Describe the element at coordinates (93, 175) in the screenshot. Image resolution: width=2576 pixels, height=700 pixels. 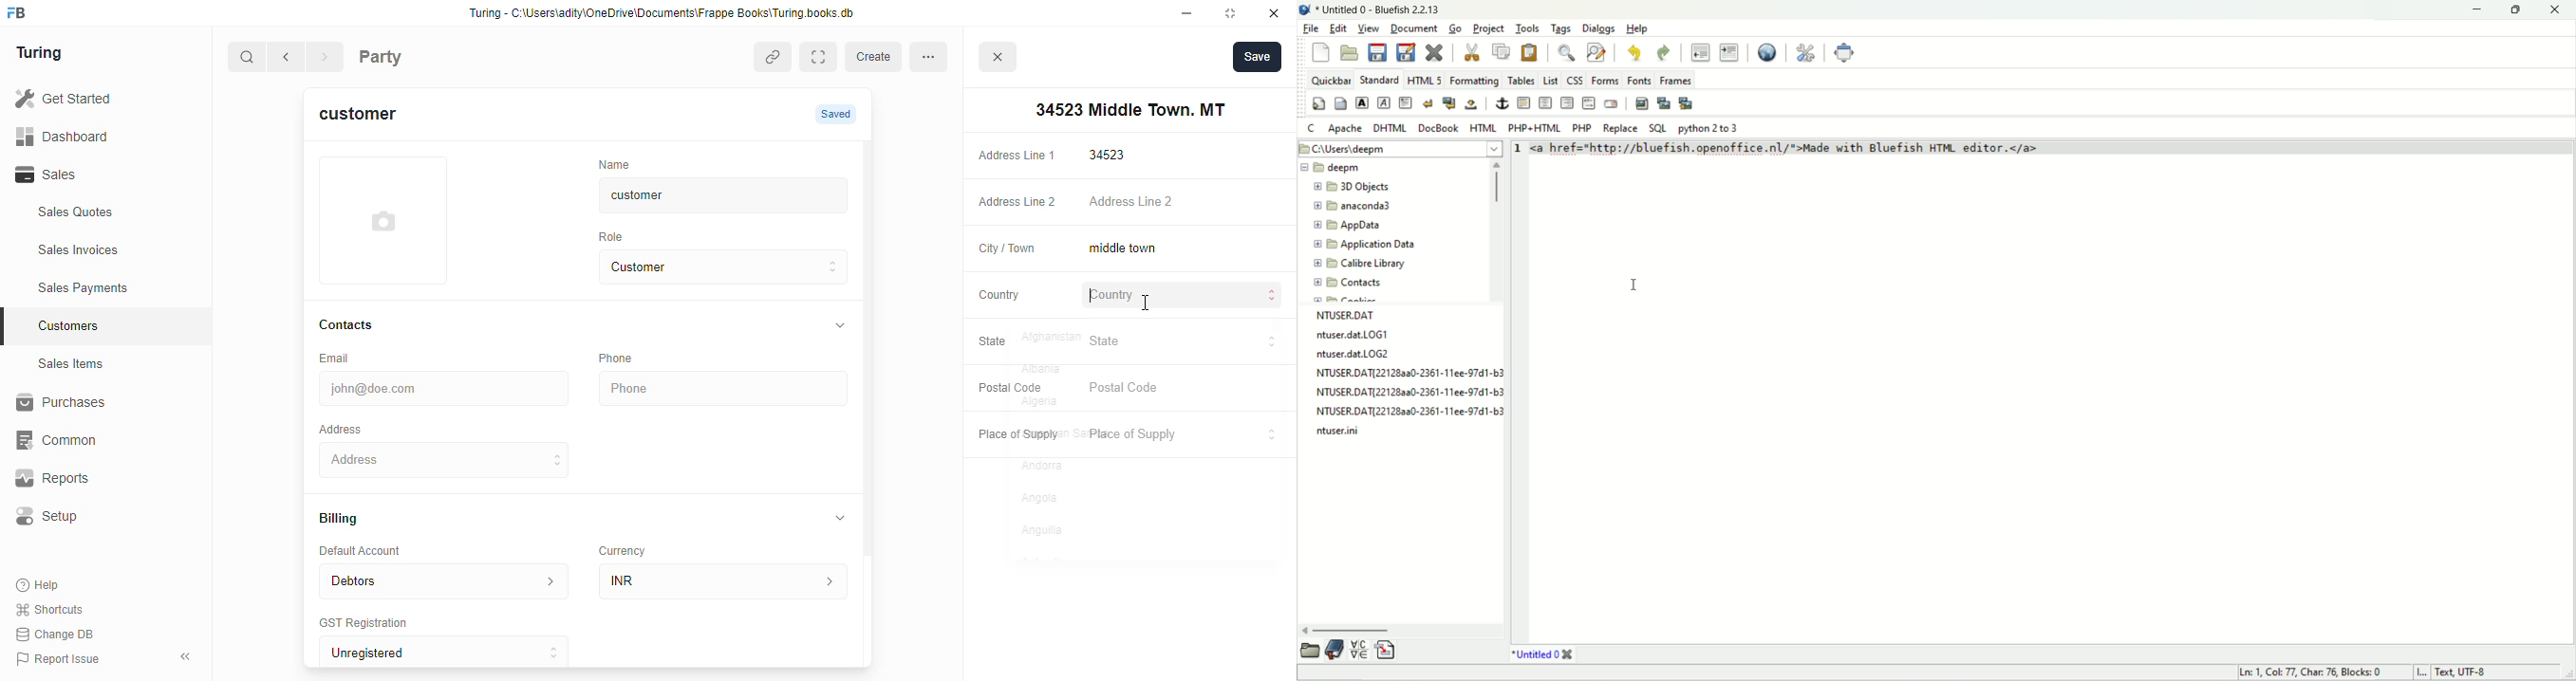
I see `Sales` at that location.